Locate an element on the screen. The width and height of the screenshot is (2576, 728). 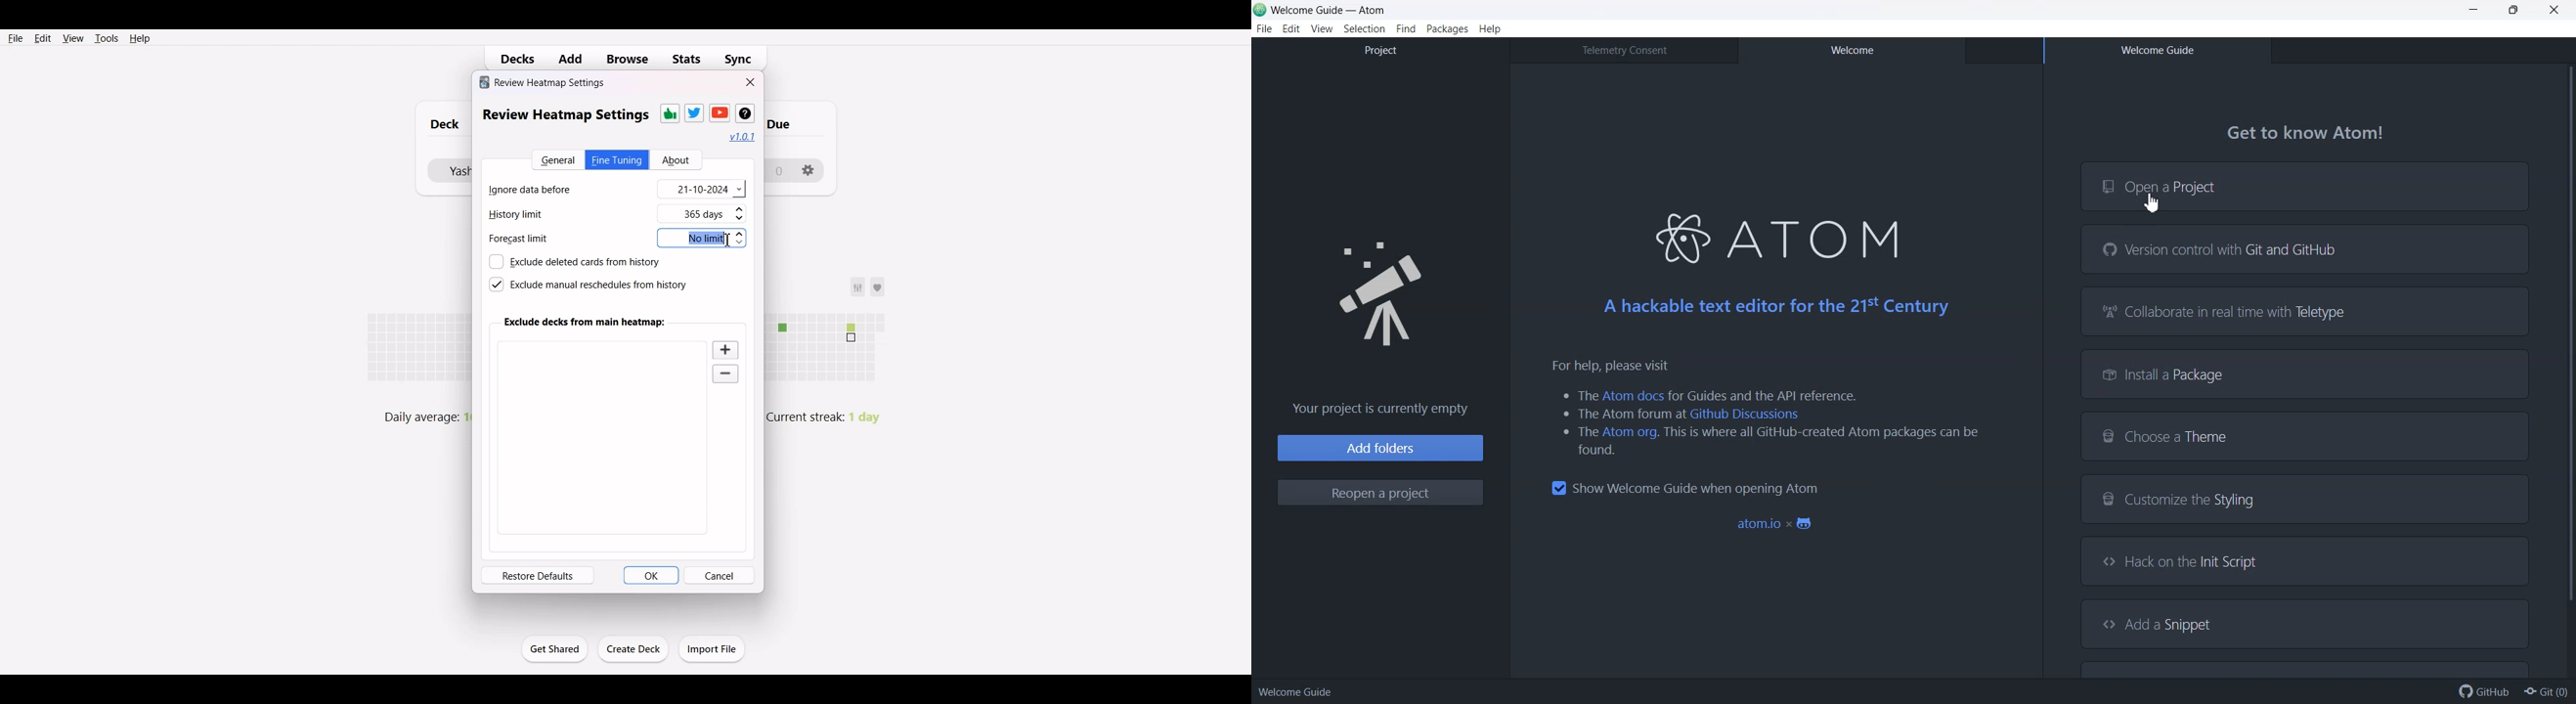
Reopen a project is located at coordinates (1380, 493).